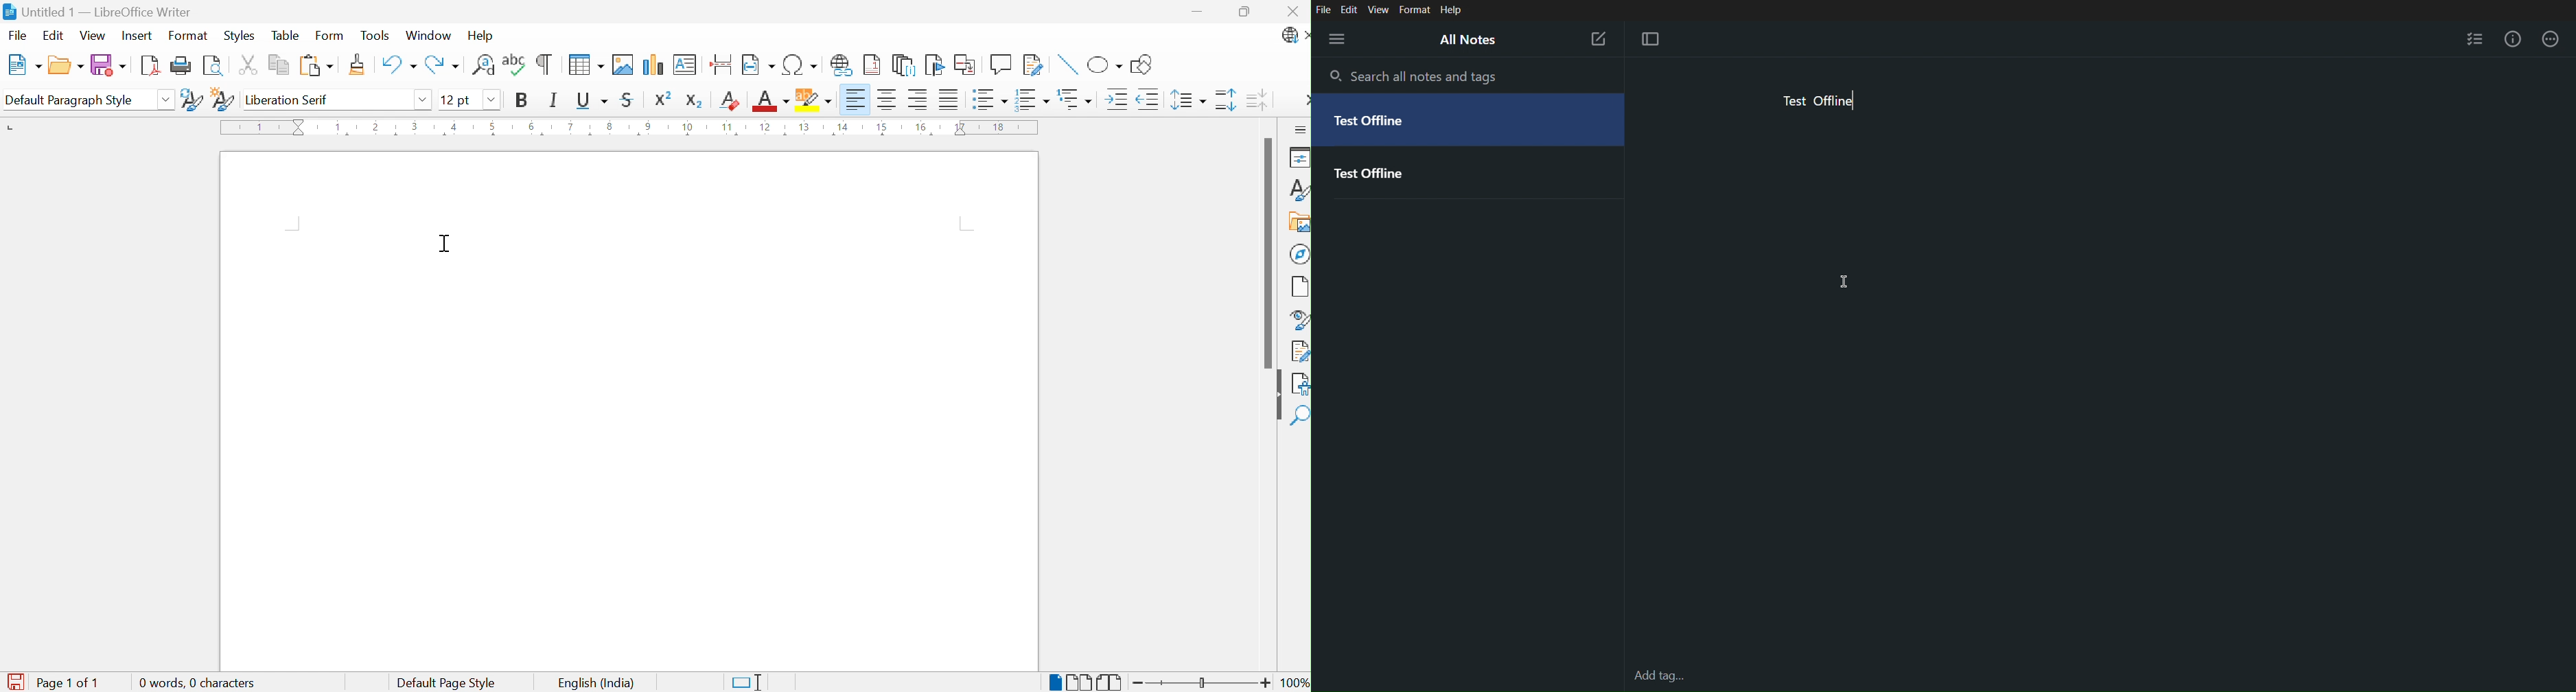 This screenshot has width=2576, height=700. Describe the element at coordinates (1225, 102) in the screenshot. I see `Increase Paragraph Spacing` at that location.